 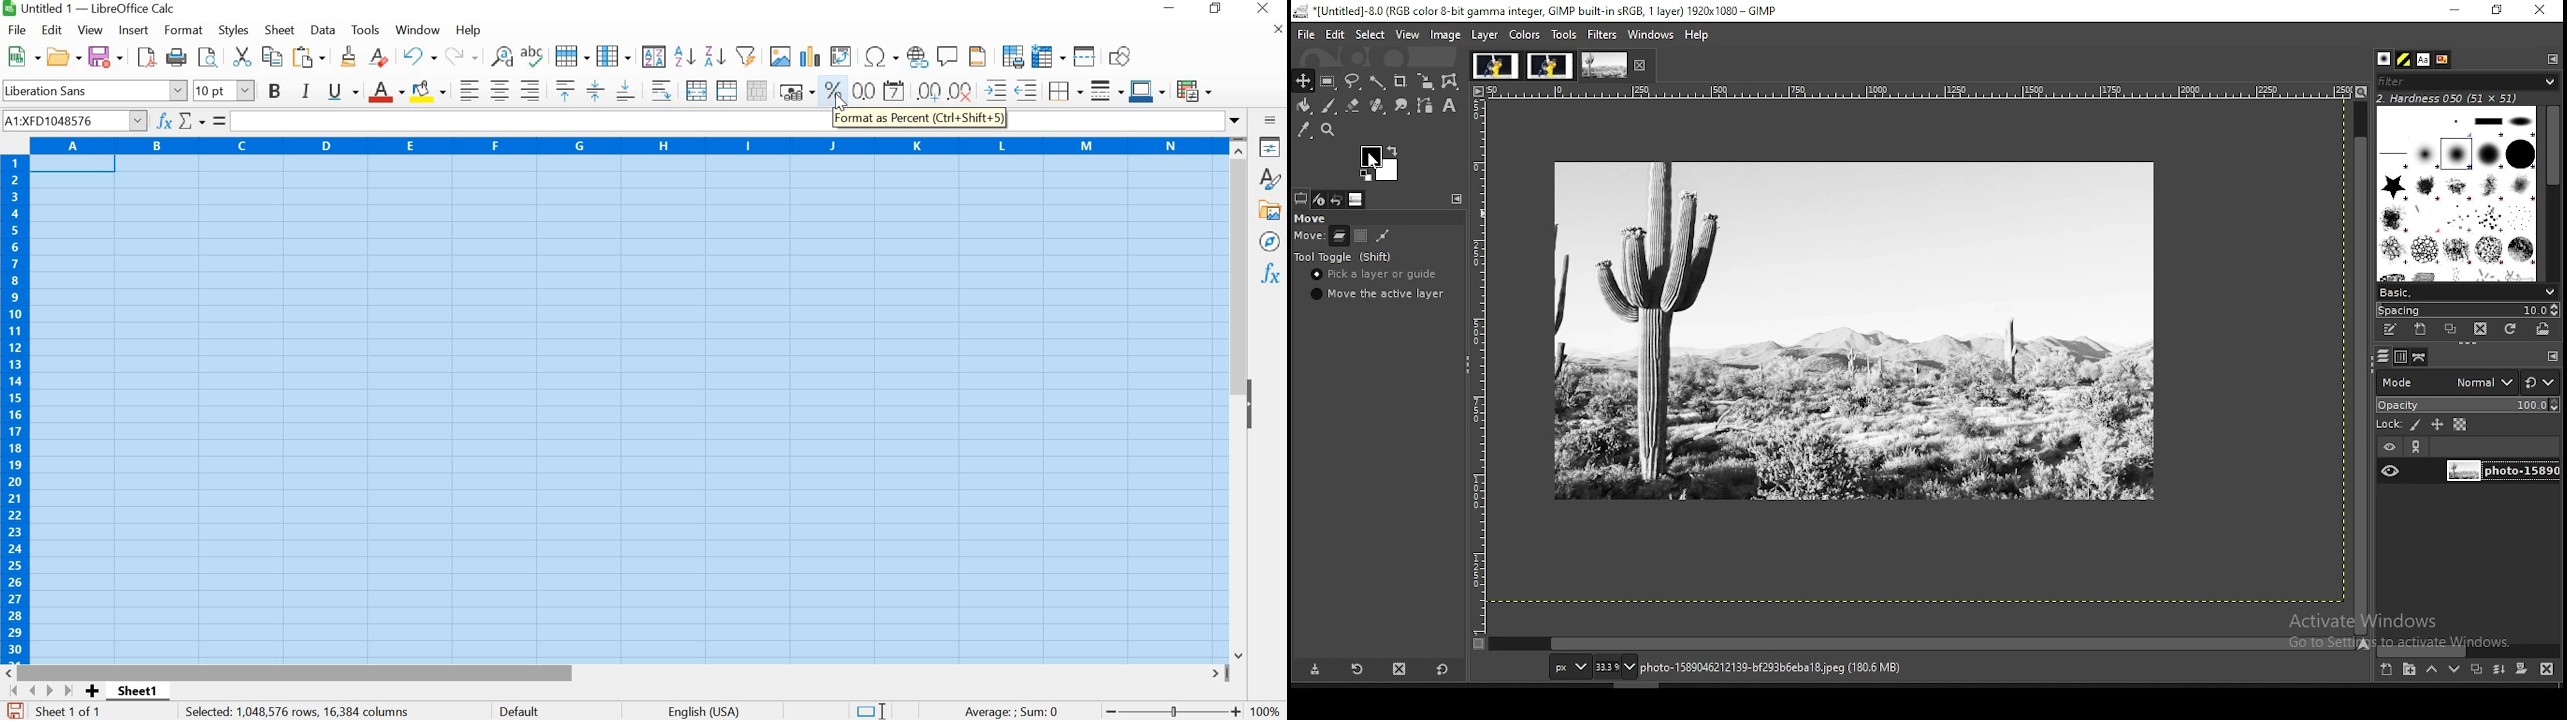 What do you see at coordinates (1083, 56) in the screenshot?
I see `Split window` at bounding box center [1083, 56].